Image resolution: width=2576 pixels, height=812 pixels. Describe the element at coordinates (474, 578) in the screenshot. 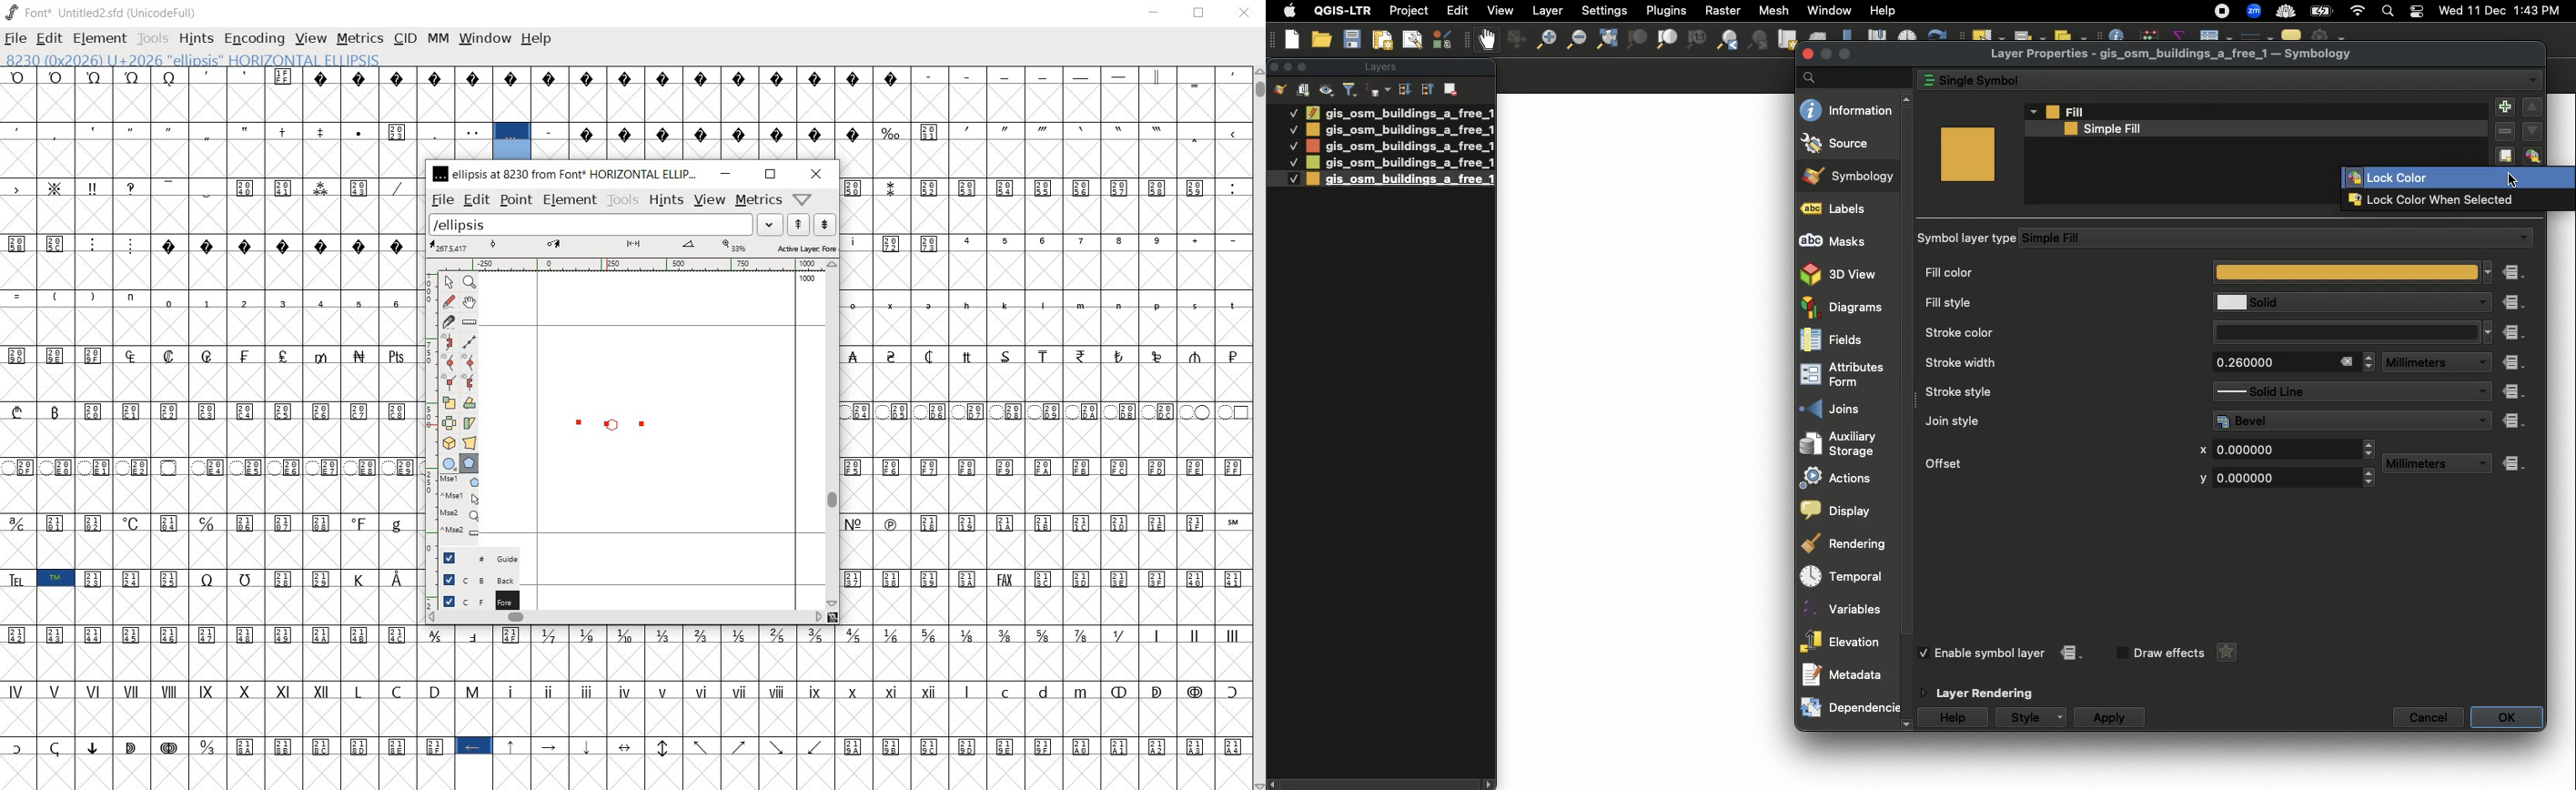

I see `background` at that location.